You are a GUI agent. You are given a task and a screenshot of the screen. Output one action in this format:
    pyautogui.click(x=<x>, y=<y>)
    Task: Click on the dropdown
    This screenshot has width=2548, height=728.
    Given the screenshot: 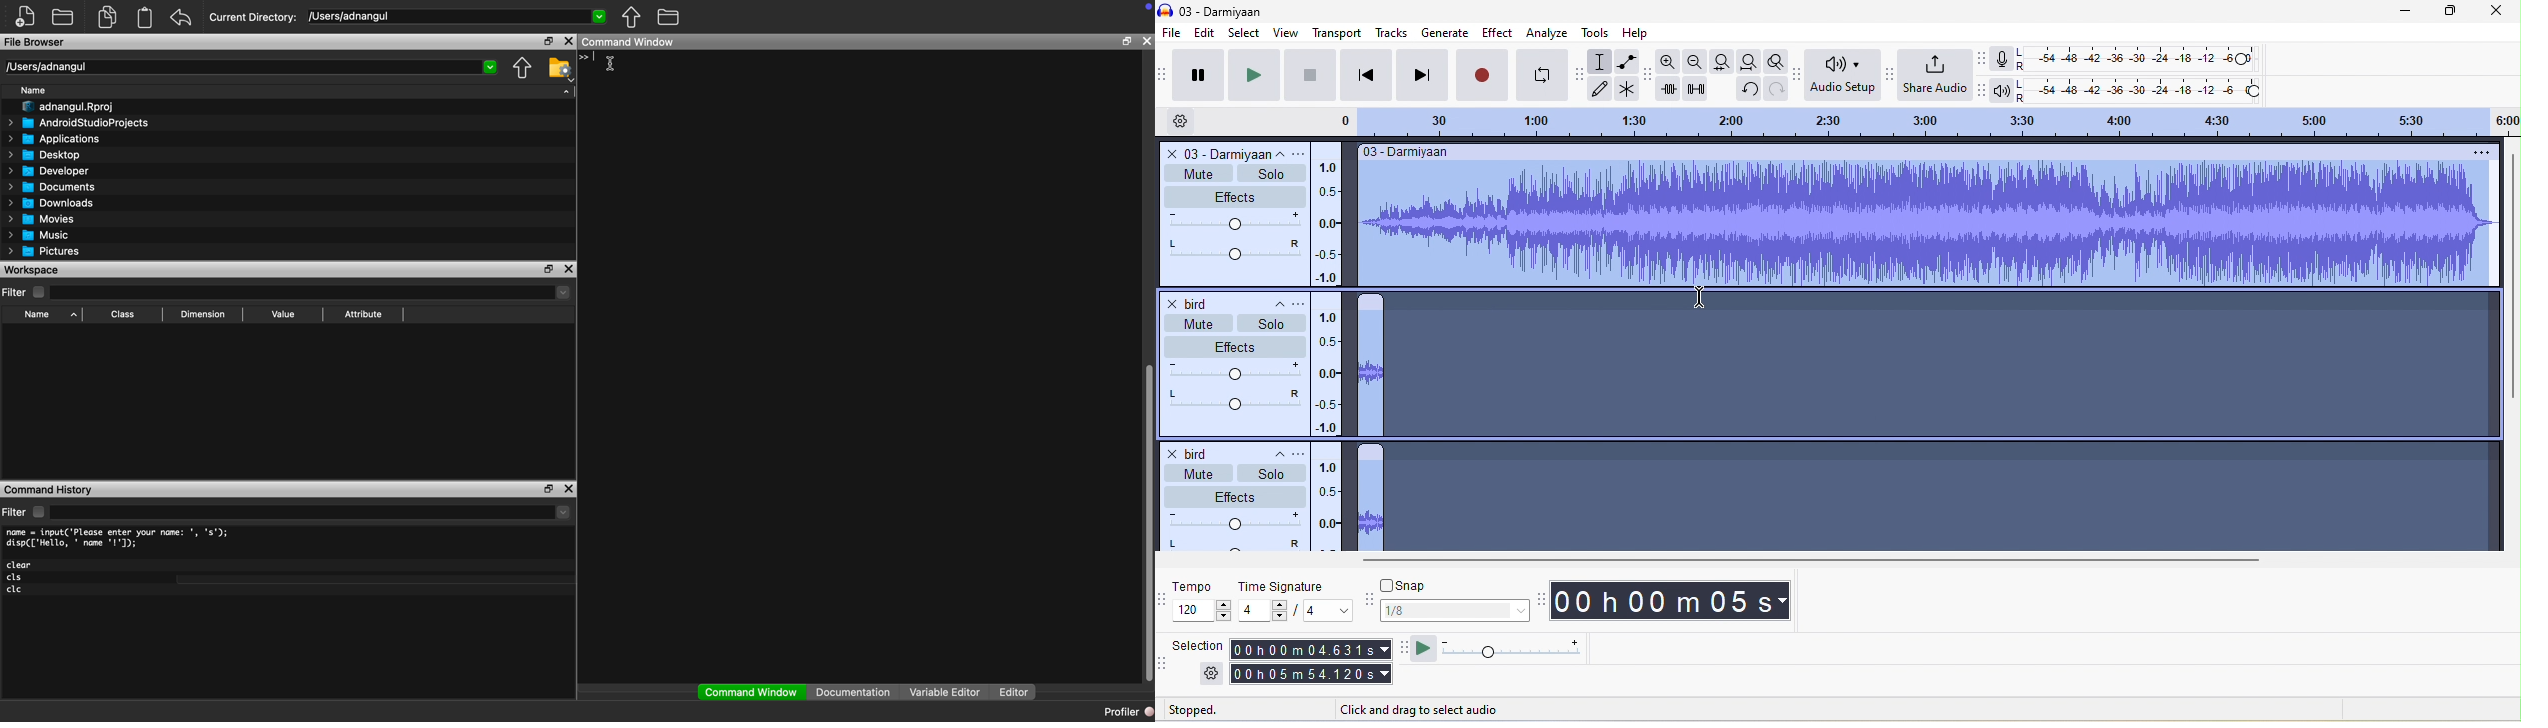 What is the action you would take?
    pyautogui.click(x=491, y=67)
    